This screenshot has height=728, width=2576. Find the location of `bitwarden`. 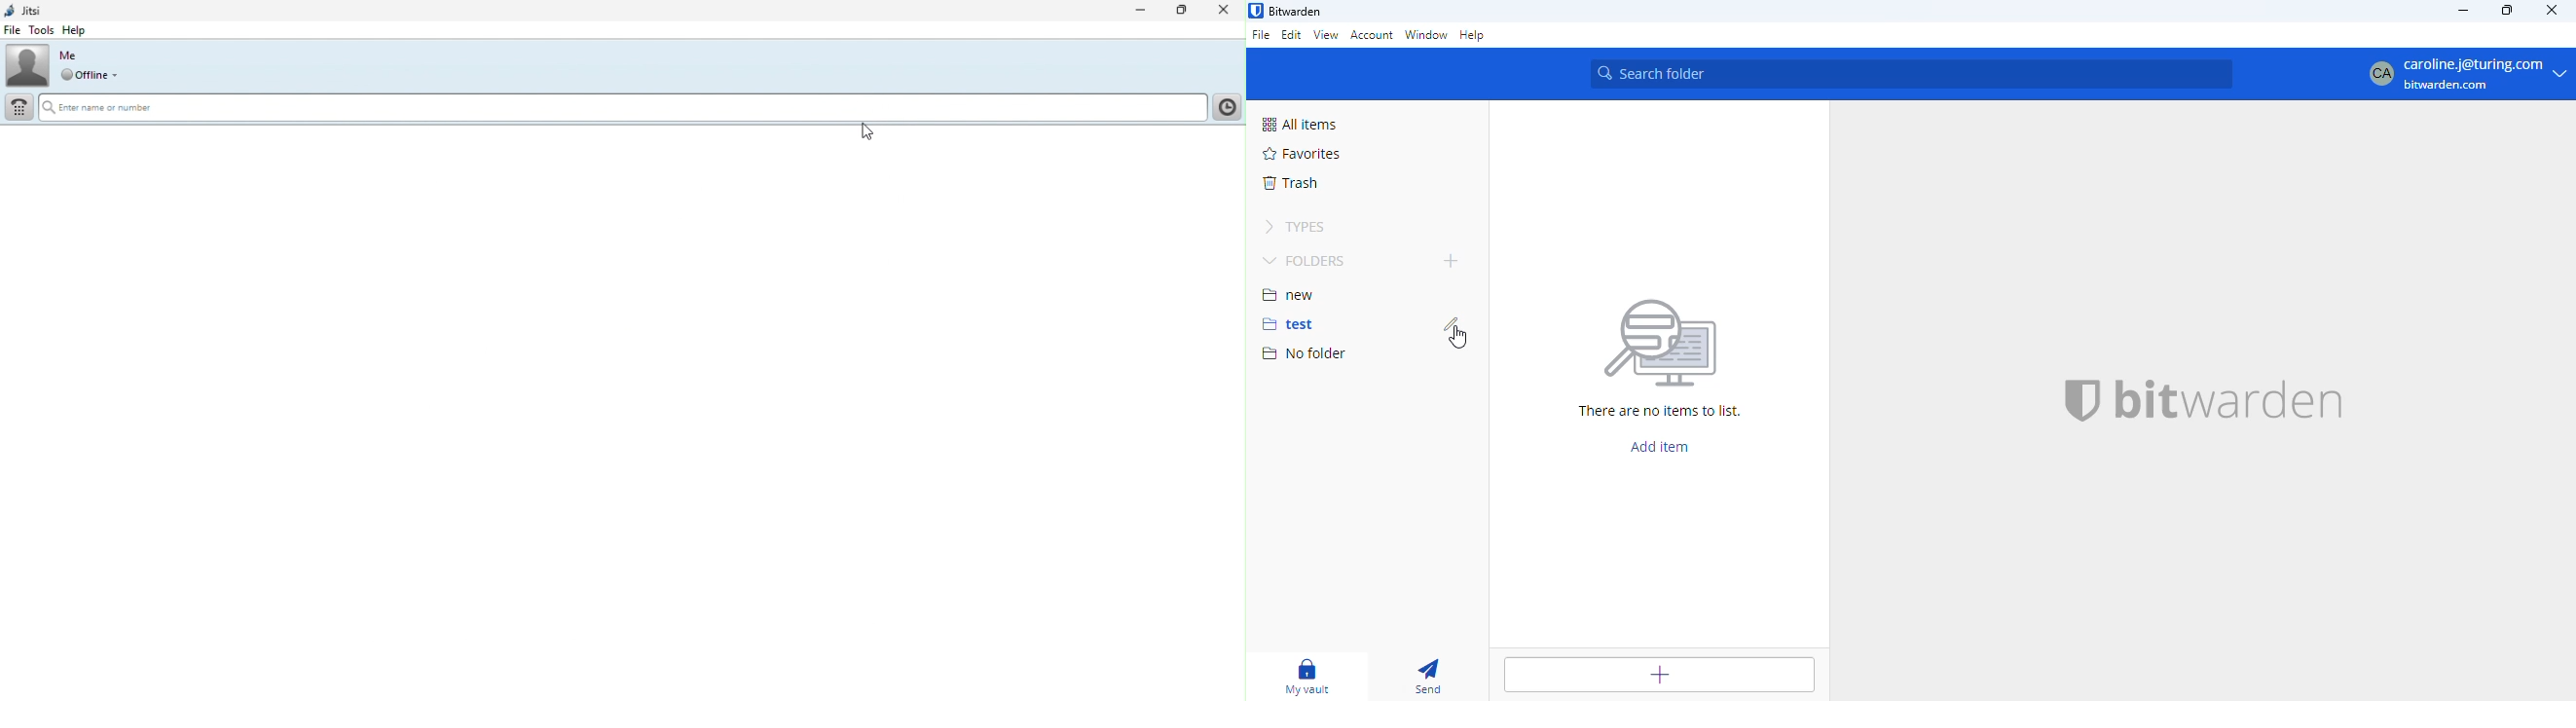

bitwarden is located at coordinates (1295, 12).